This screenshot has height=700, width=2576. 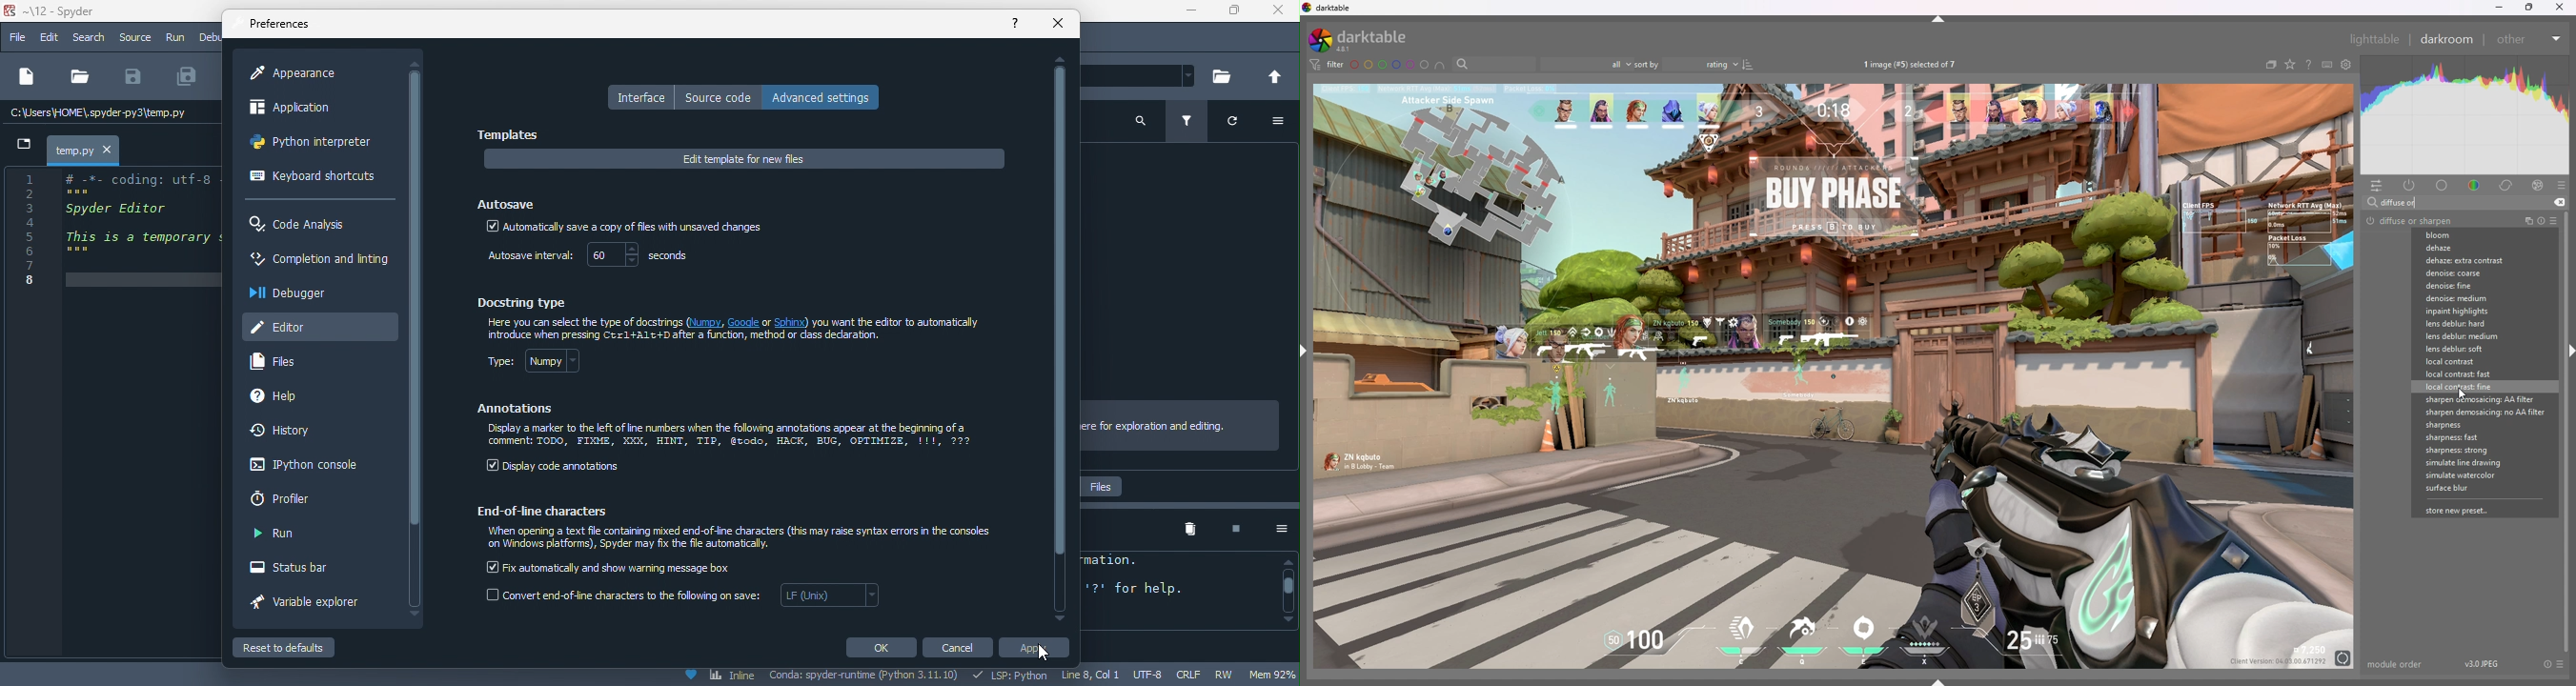 What do you see at coordinates (1232, 13) in the screenshot?
I see `maximize` at bounding box center [1232, 13].